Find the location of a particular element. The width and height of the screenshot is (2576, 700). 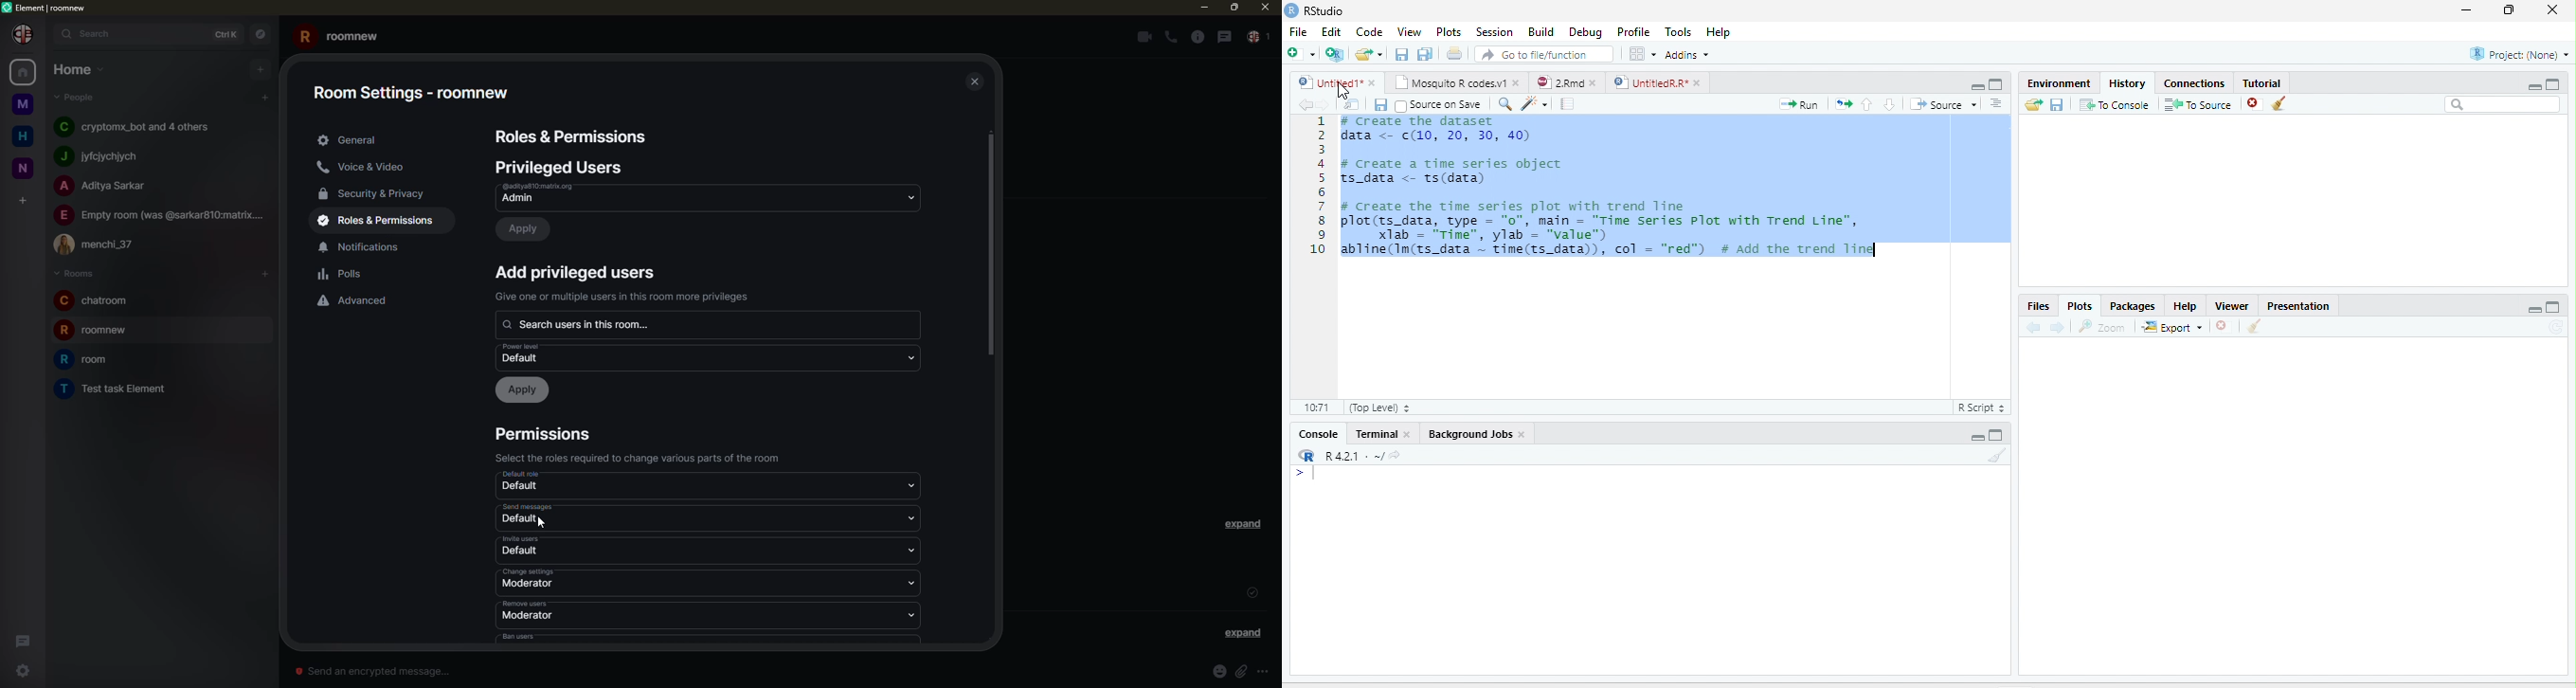

Maximize is located at coordinates (2554, 307).